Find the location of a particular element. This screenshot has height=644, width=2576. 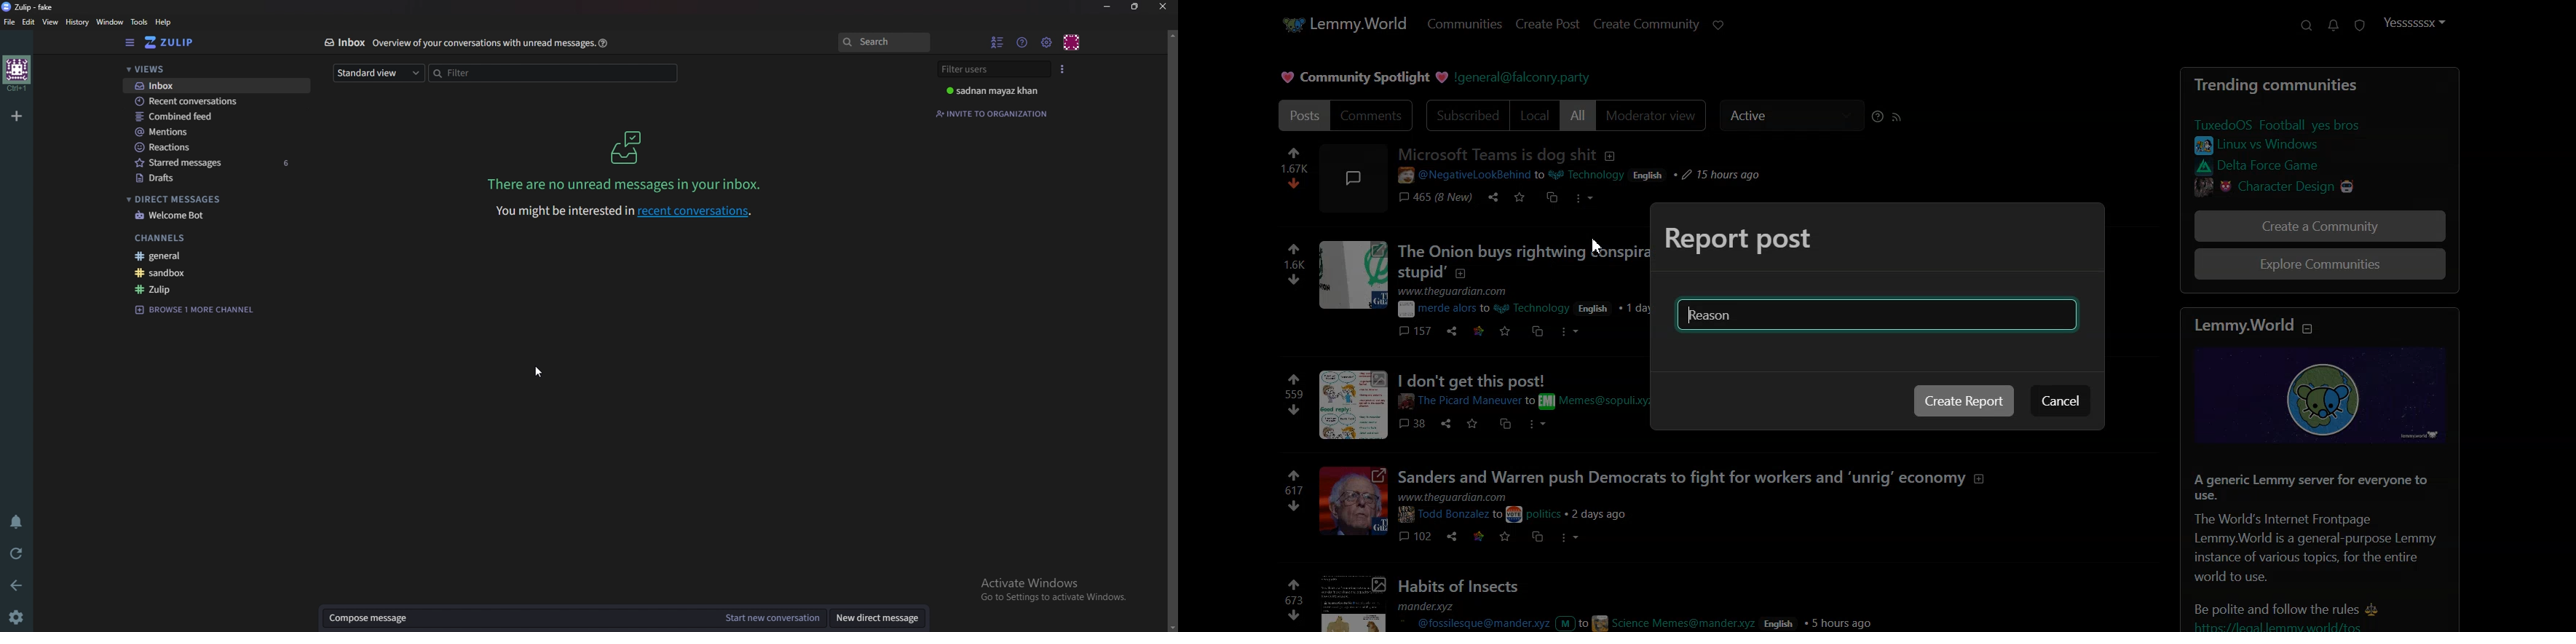

Support is located at coordinates (2305, 26).